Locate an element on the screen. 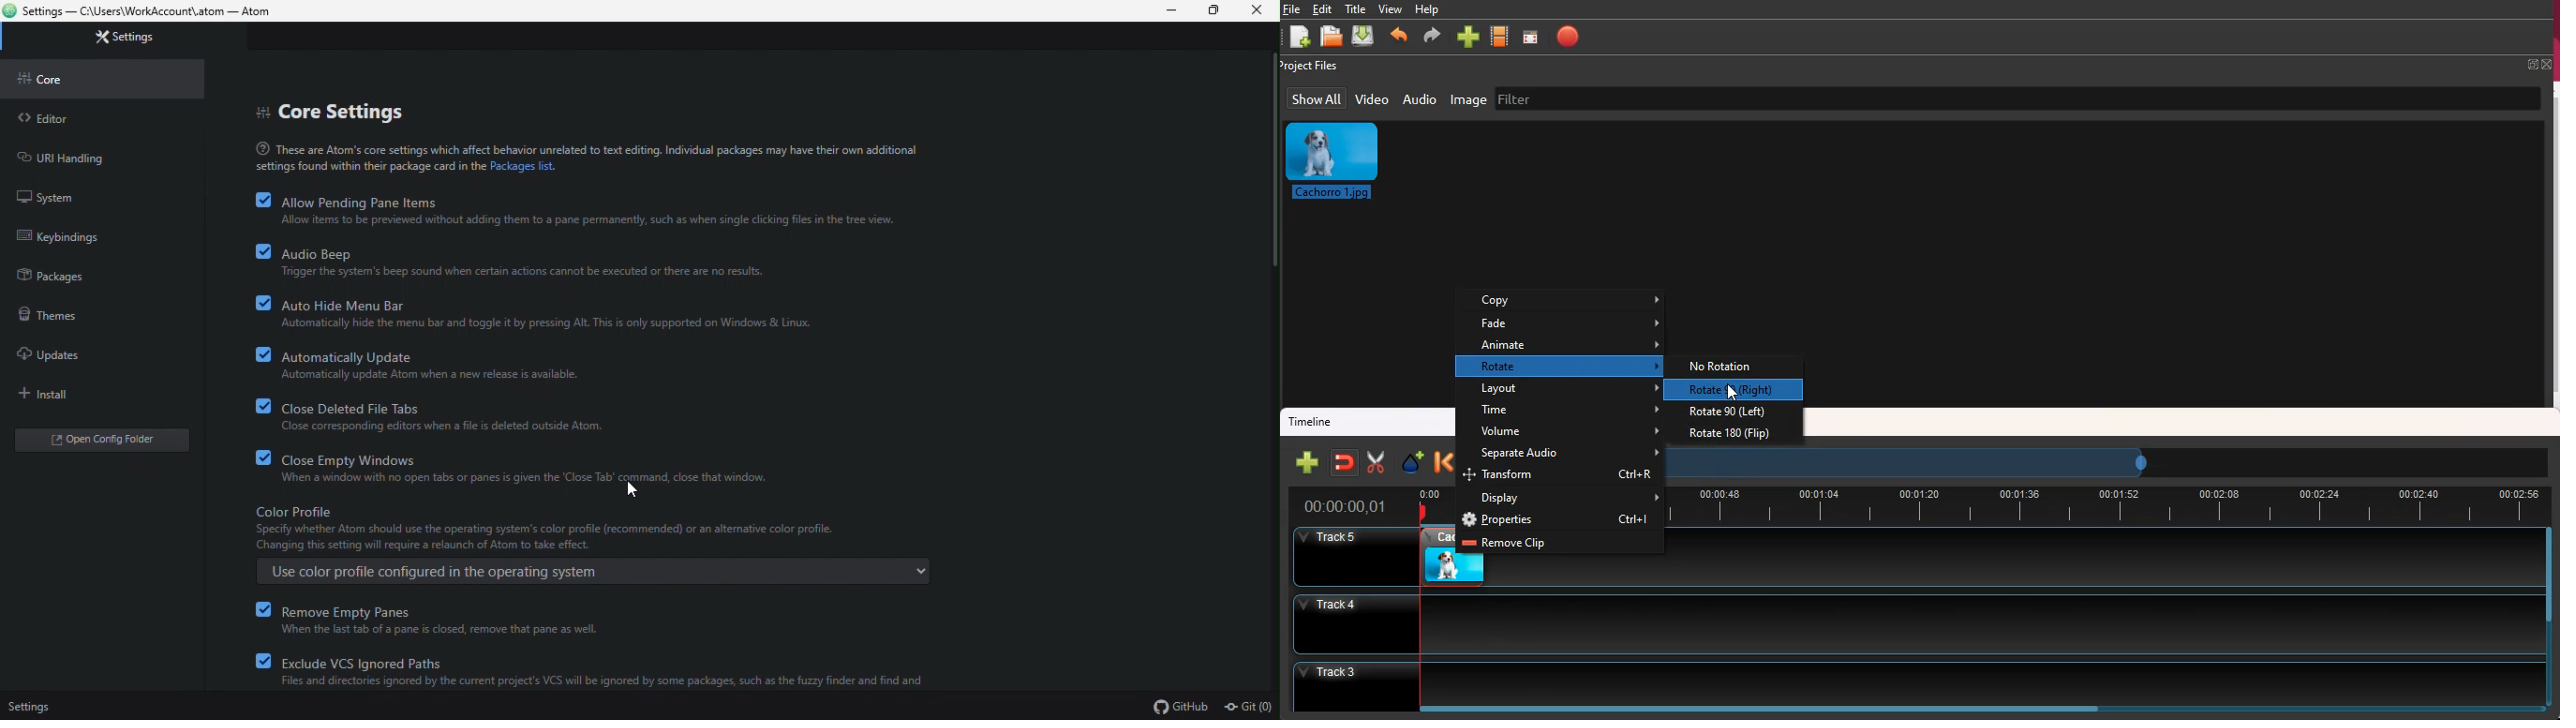 The image size is (2576, 728). stop is located at coordinates (1572, 40).